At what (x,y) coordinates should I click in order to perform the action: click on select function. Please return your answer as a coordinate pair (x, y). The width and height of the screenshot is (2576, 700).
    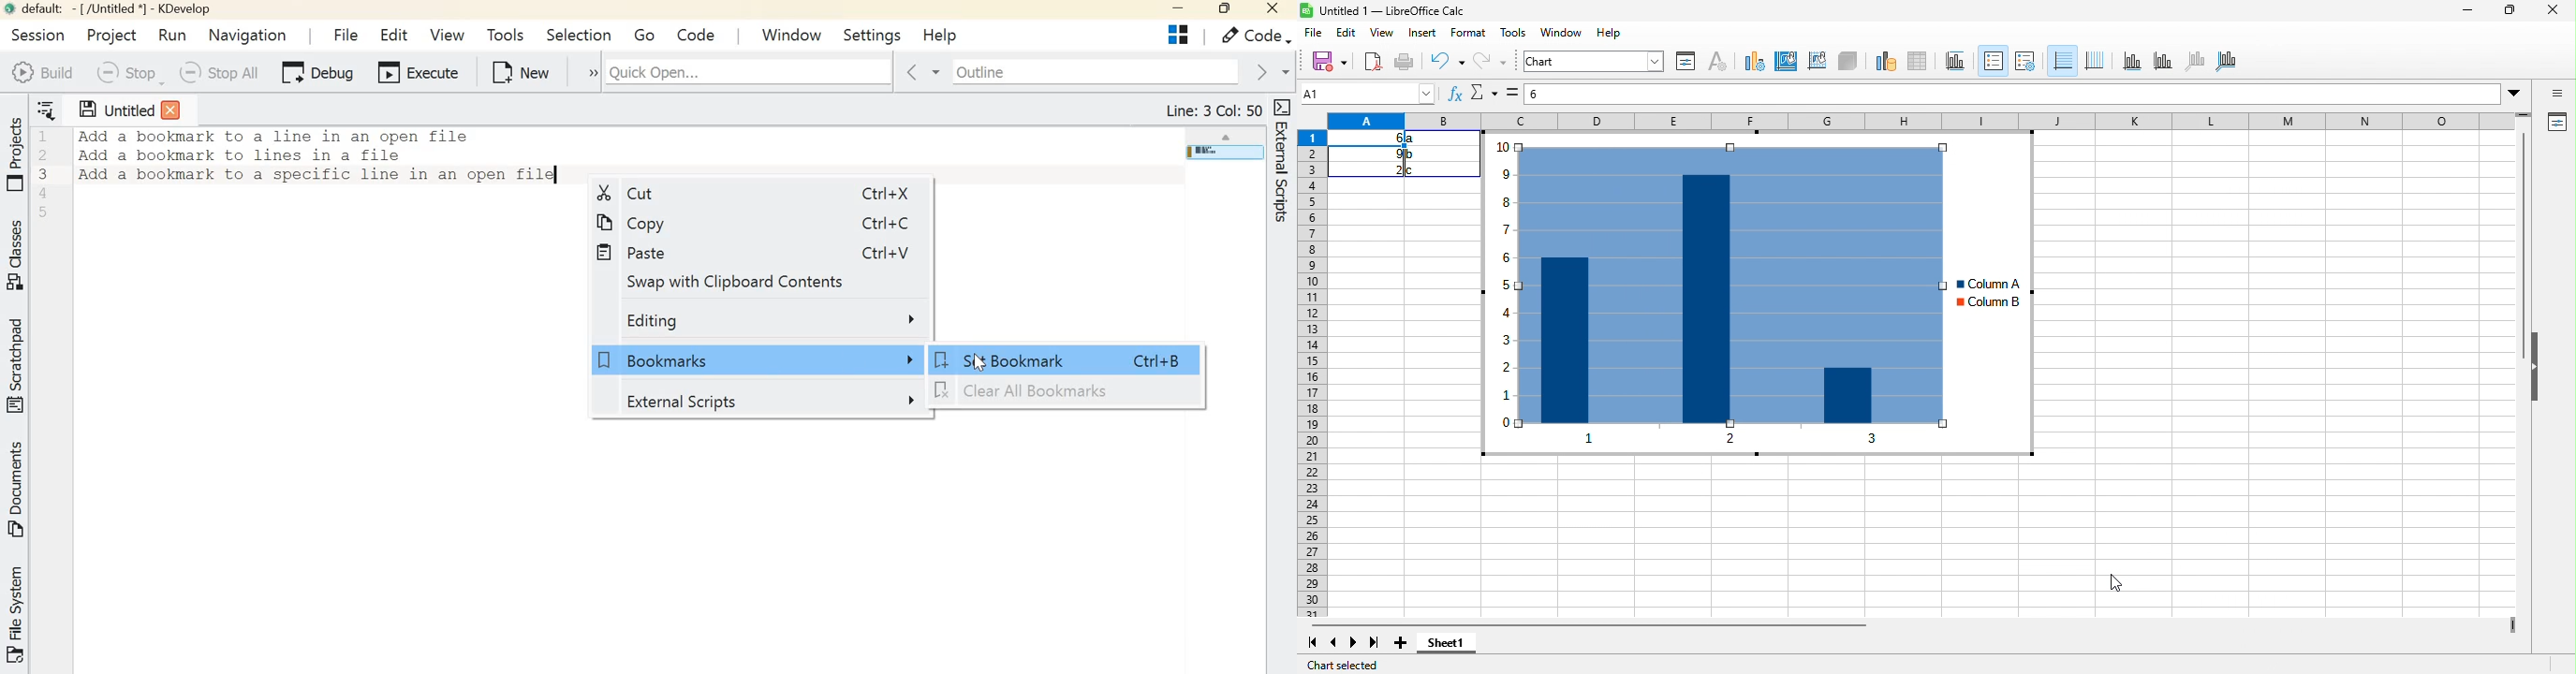
    Looking at the image, I should click on (1482, 93).